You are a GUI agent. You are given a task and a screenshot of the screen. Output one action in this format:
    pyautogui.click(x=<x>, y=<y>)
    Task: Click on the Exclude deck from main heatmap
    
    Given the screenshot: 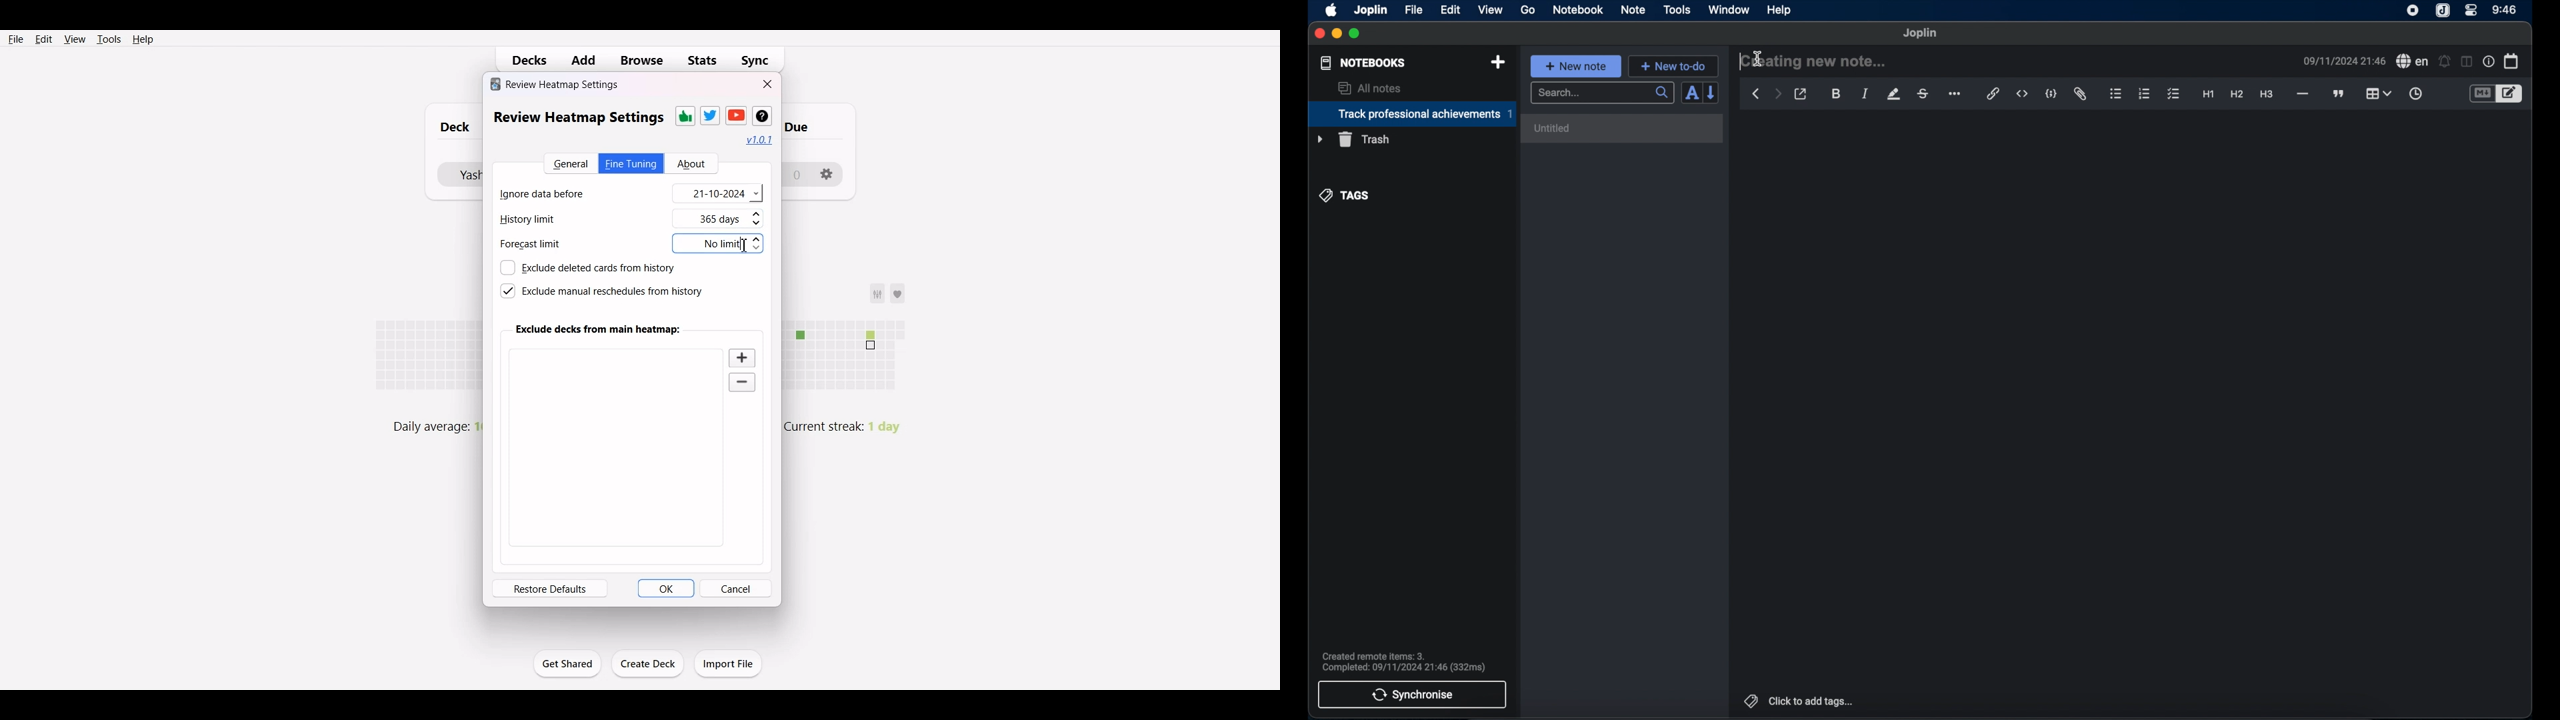 What is the action you would take?
    pyautogui.click(x=599, y=329)
    